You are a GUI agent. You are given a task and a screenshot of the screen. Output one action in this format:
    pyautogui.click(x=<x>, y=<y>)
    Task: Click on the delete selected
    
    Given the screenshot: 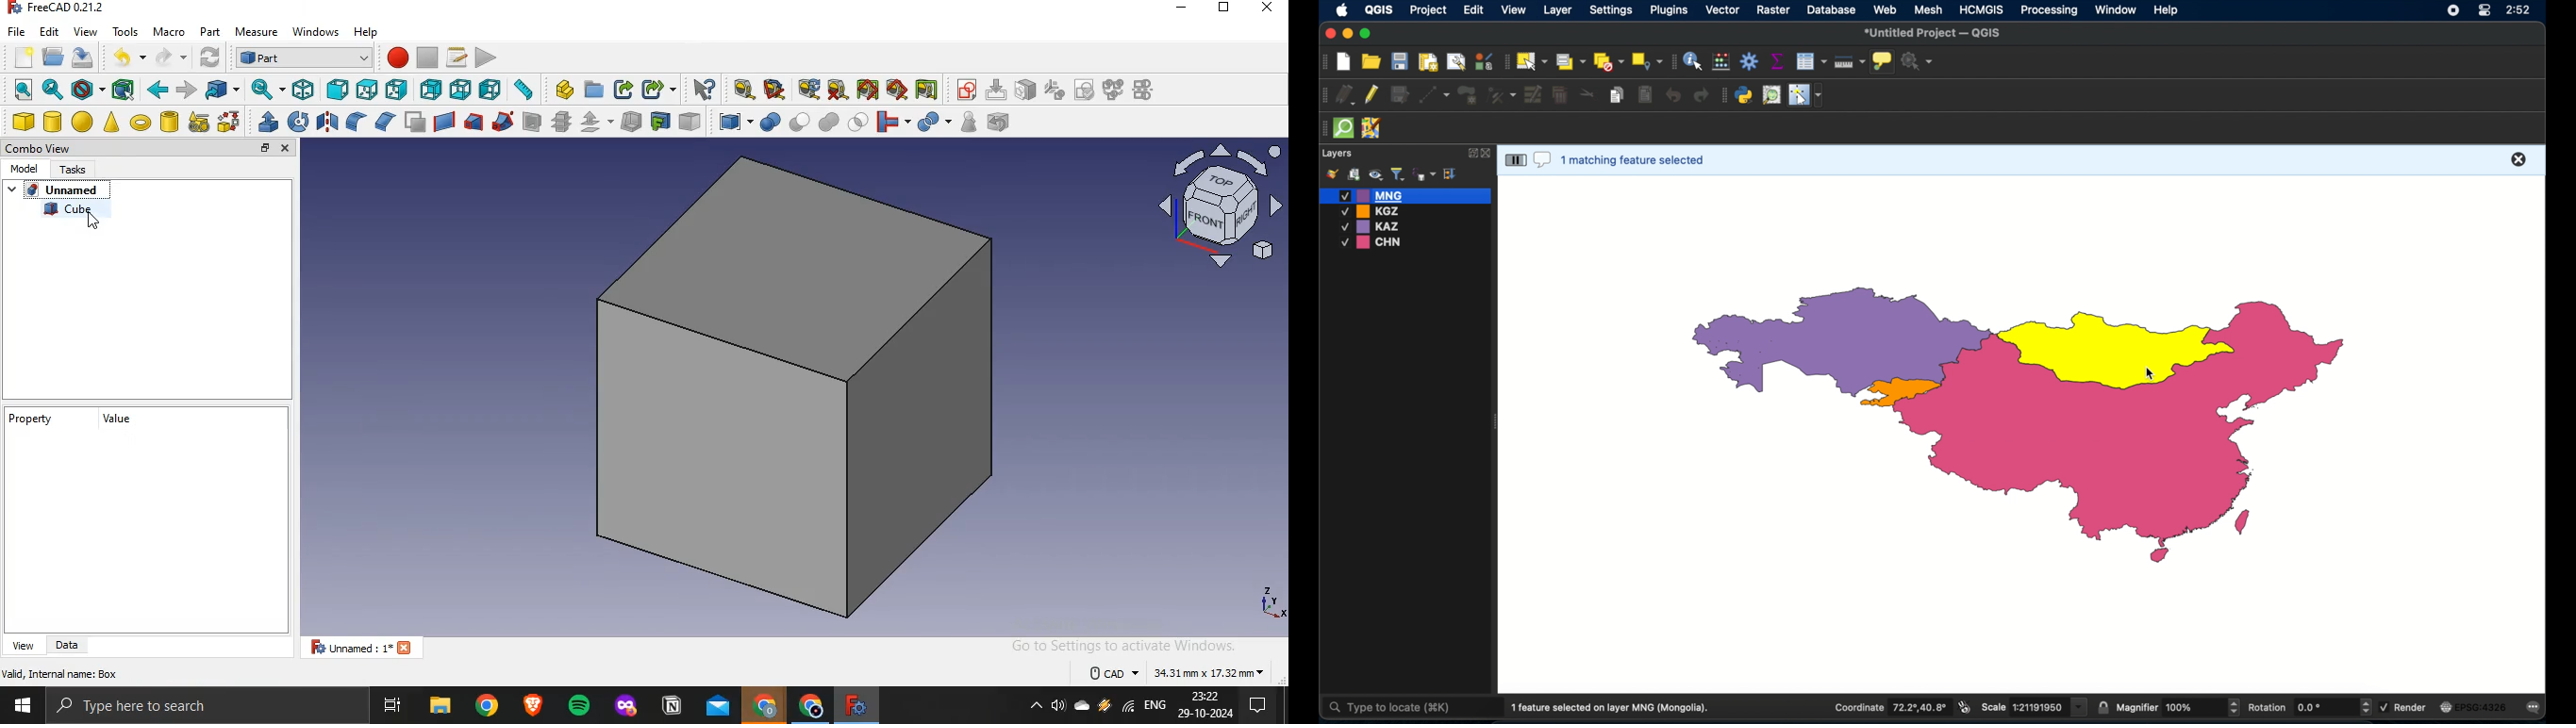 What is the action you would take?
    pyautogui.click(x=1645, y=95)
    